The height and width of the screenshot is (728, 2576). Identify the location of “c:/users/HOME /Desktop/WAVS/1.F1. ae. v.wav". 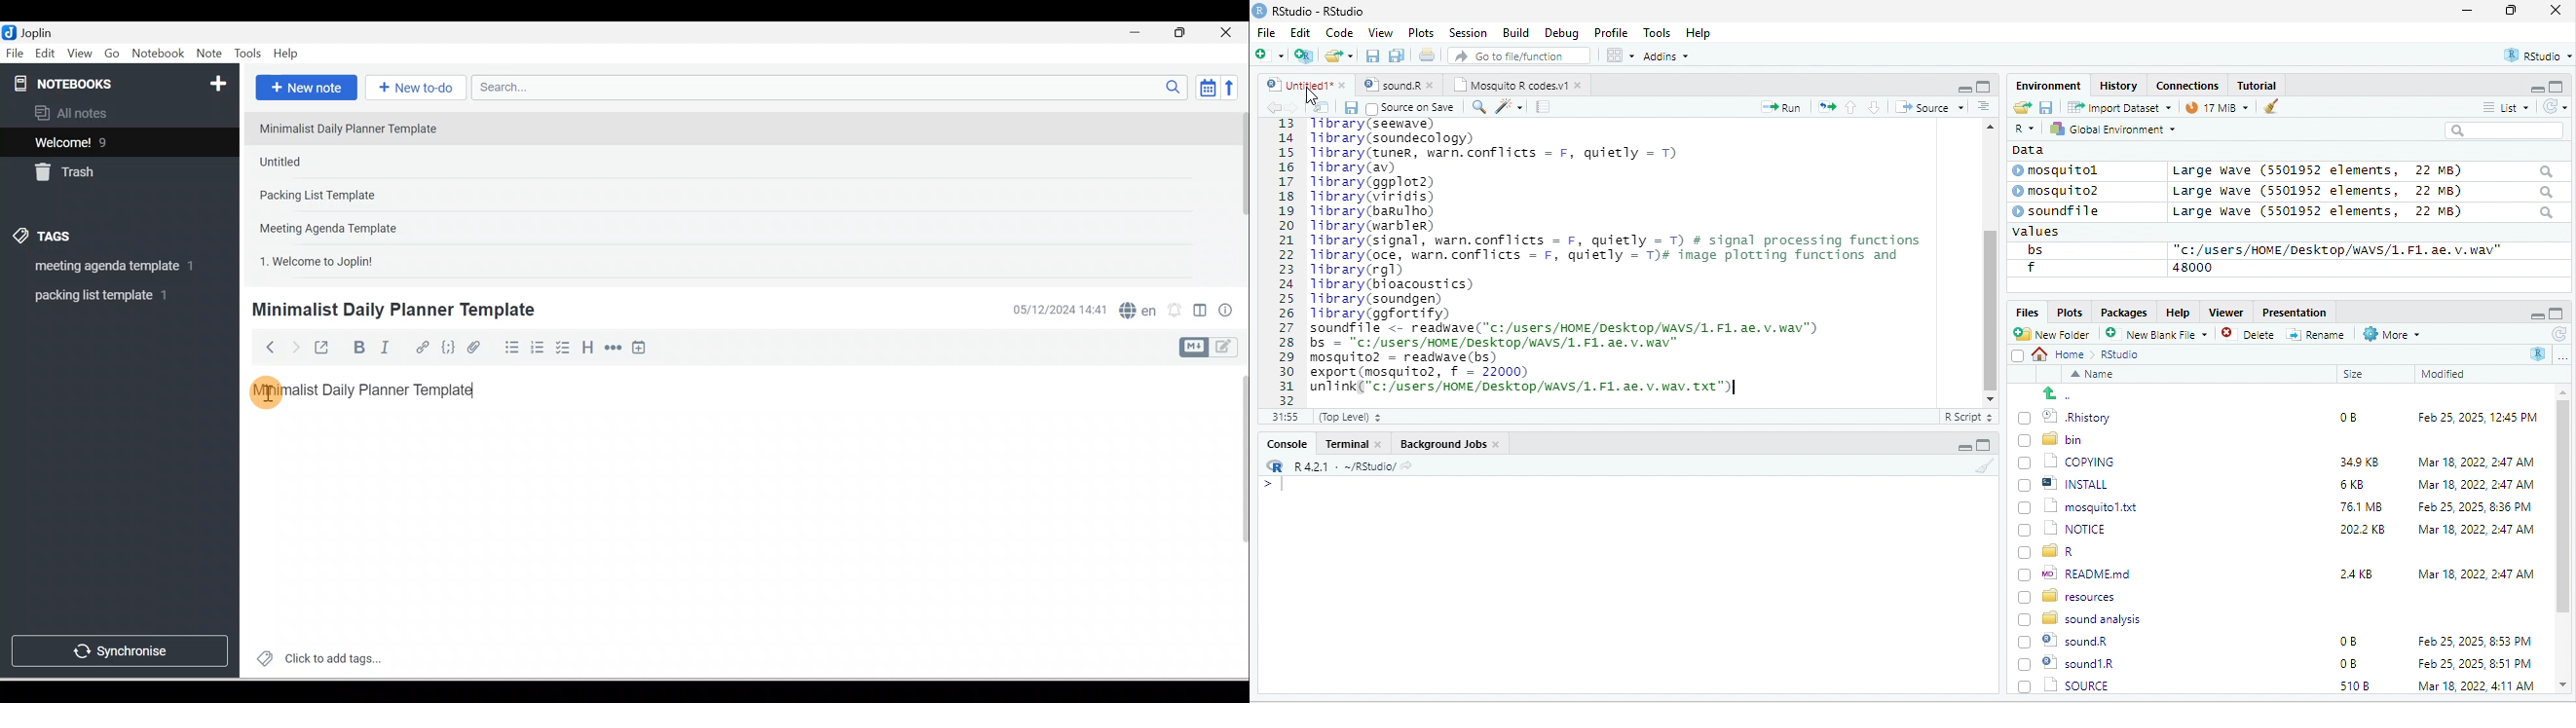
(2337, 249).